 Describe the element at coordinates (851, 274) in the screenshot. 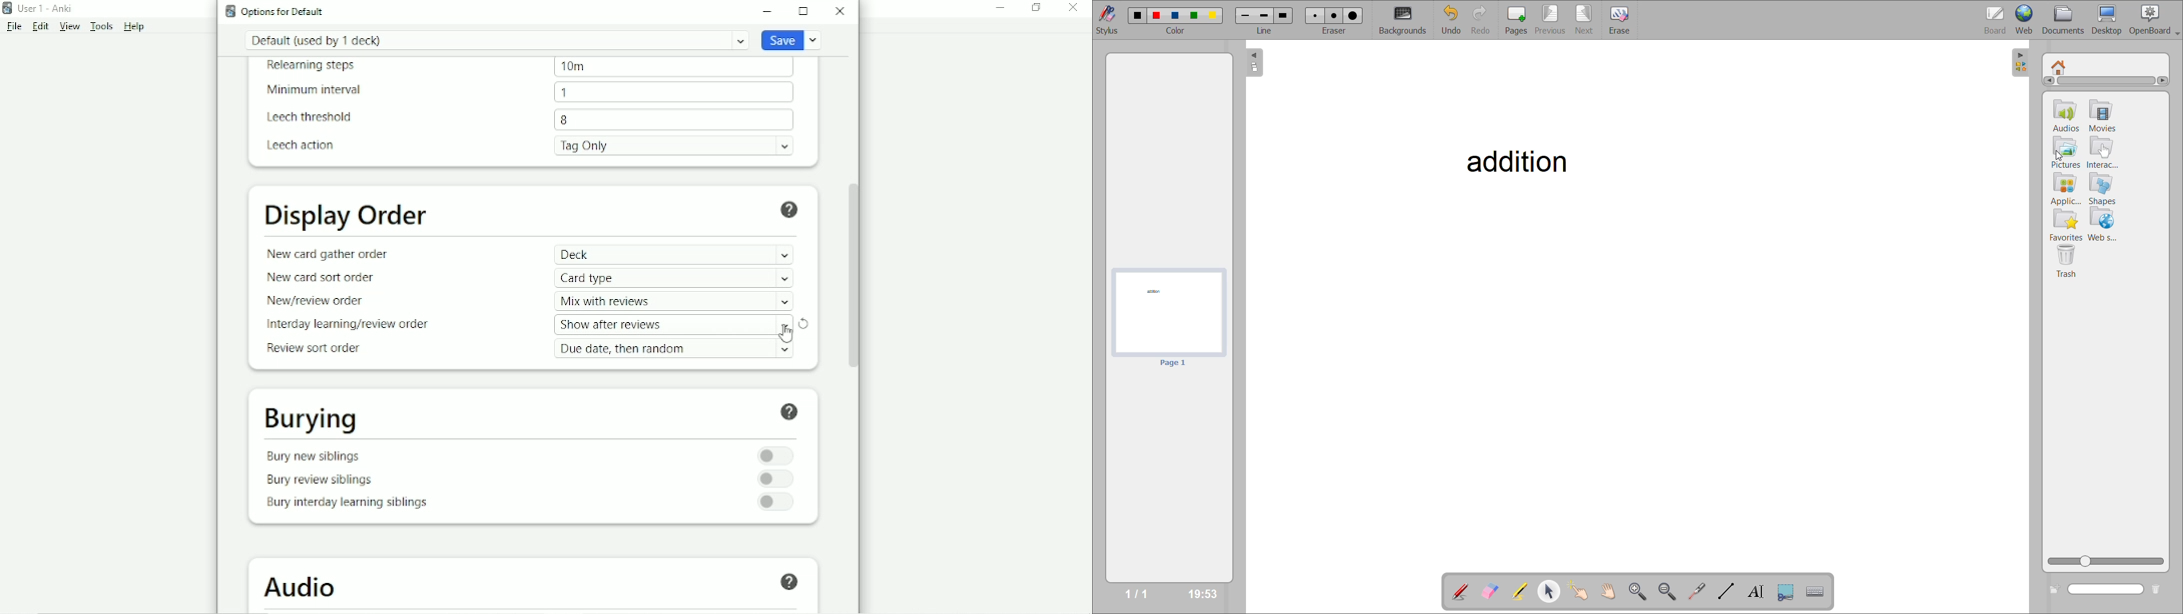

I see `Vertical scrollbar` at that location.